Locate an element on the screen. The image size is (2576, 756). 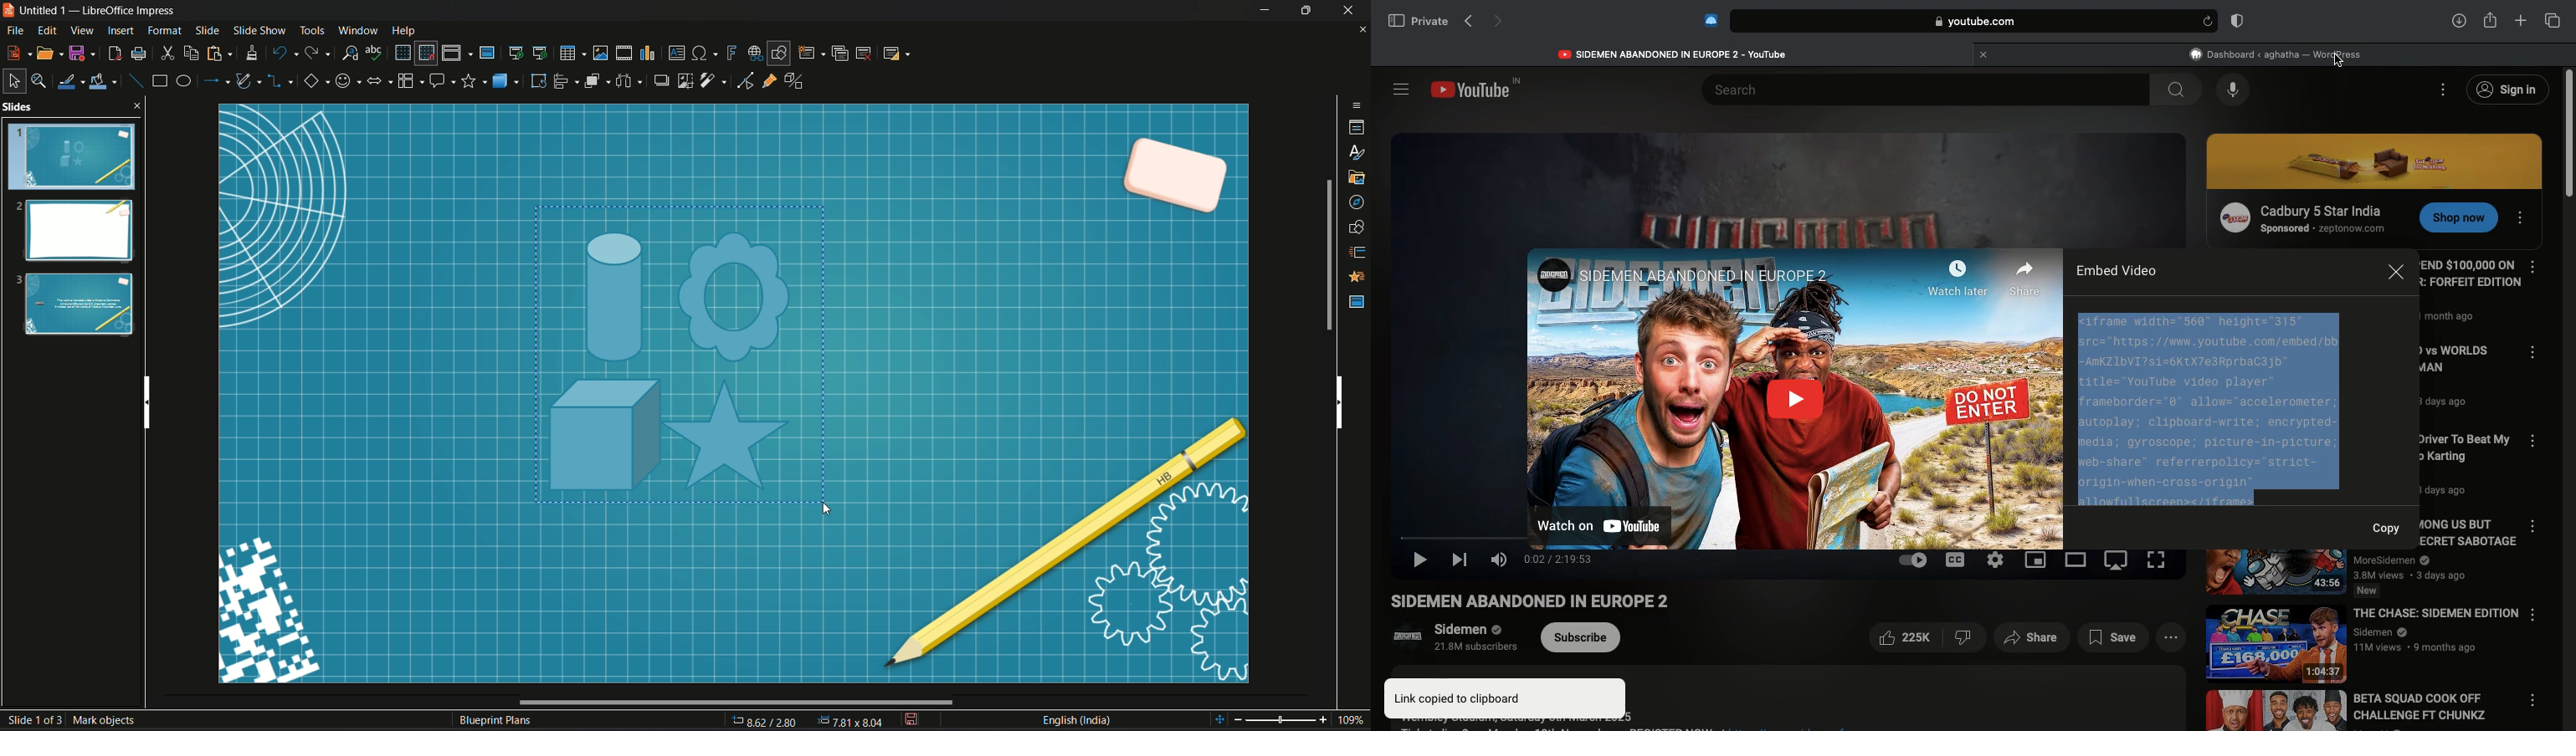
highlights is located at coordinates (697, 363).